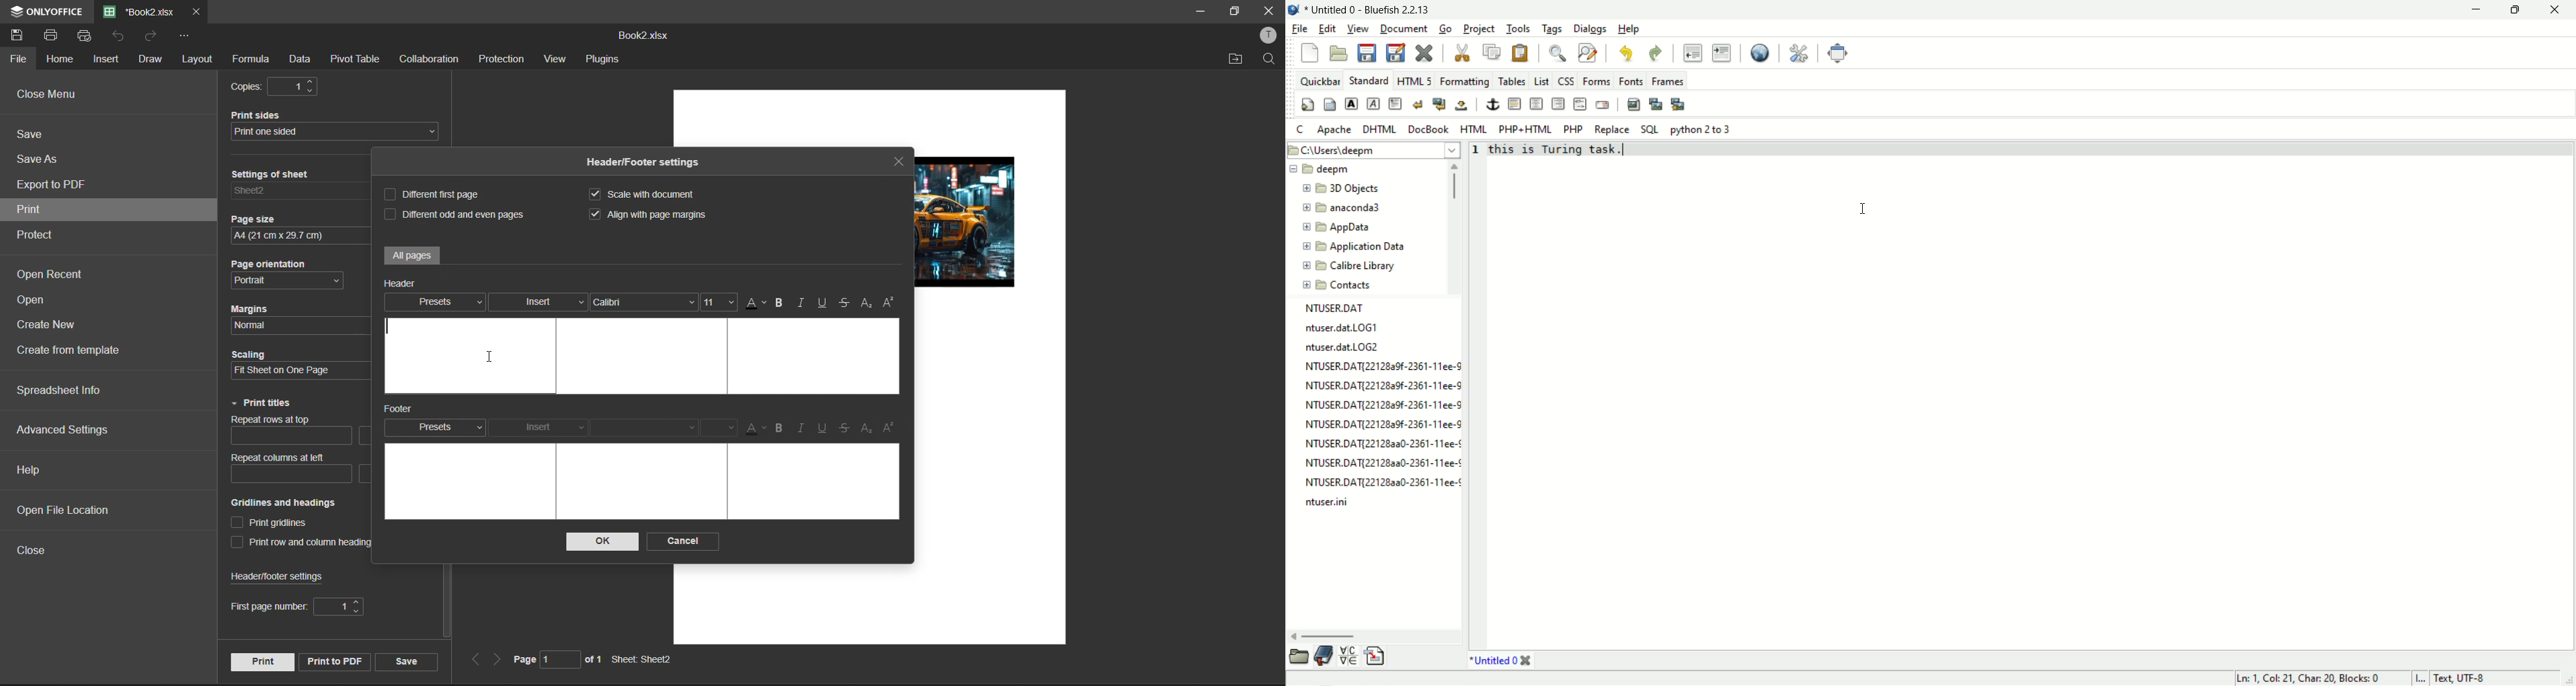 The image size is (2576, 700). I want to click on cut, so click(1463, 54).